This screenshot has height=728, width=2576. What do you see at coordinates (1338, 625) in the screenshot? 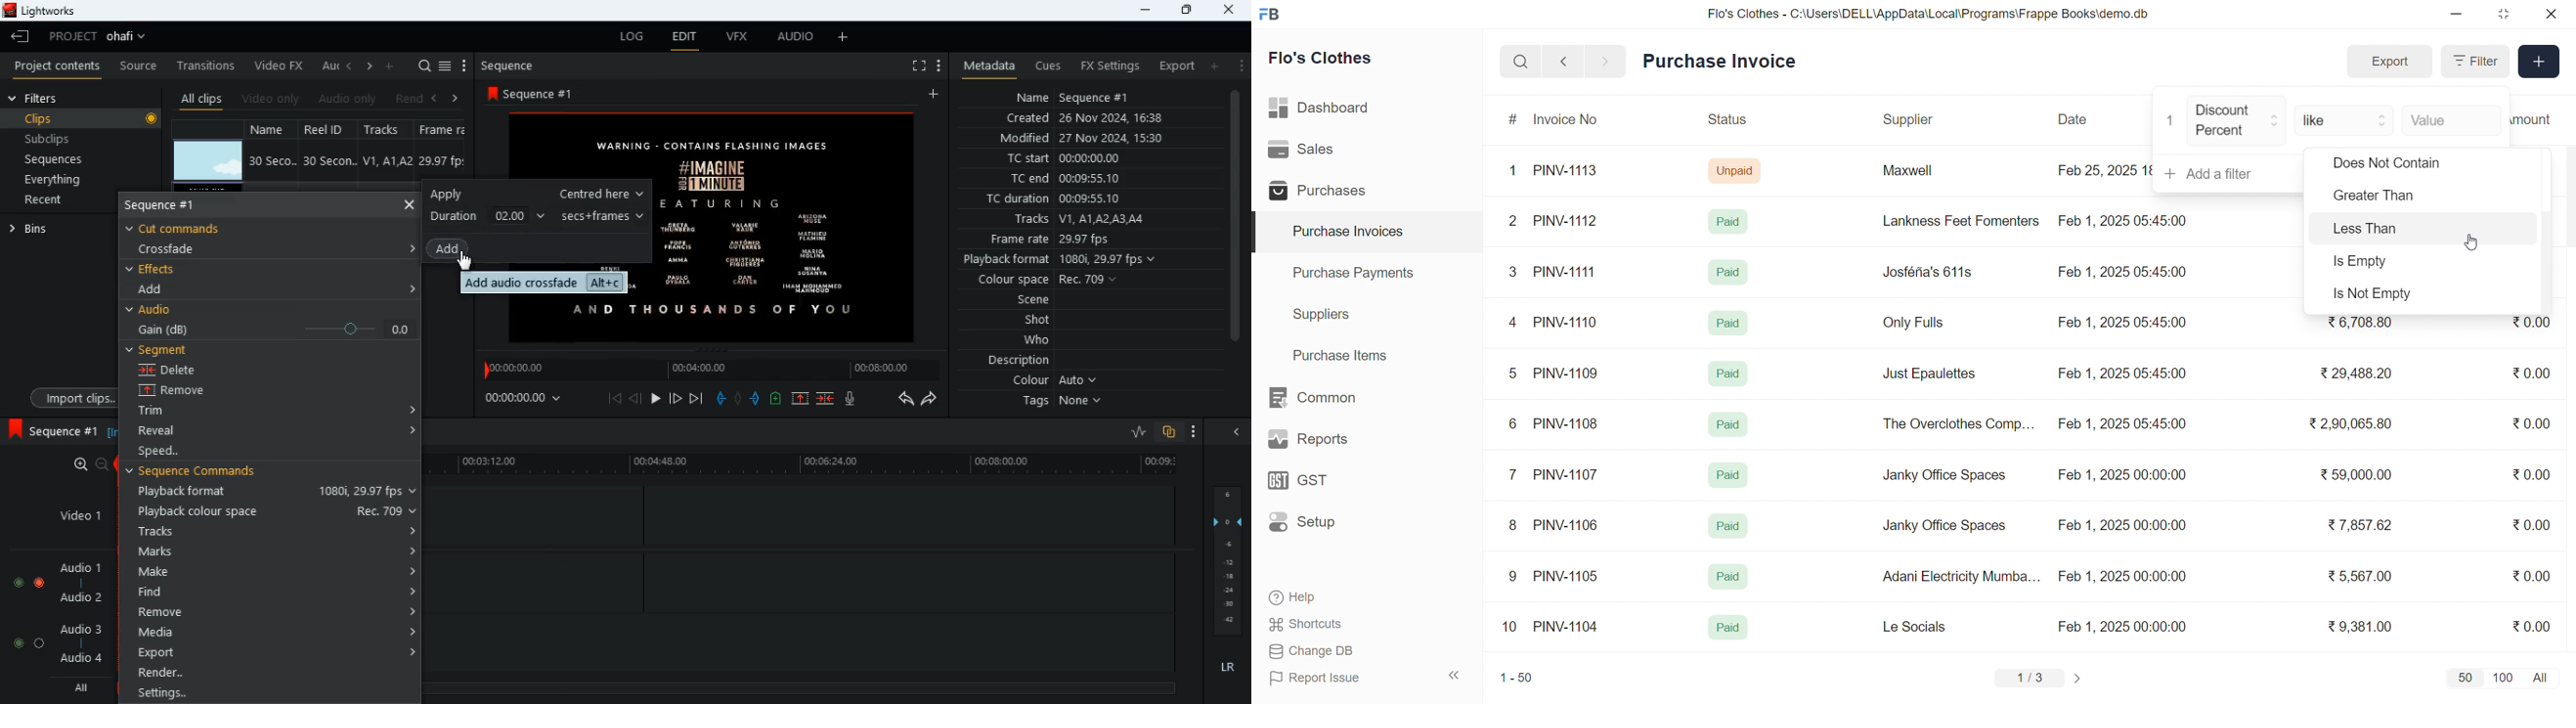
I see `Shortcuts` at bounding box center [1338, 625].